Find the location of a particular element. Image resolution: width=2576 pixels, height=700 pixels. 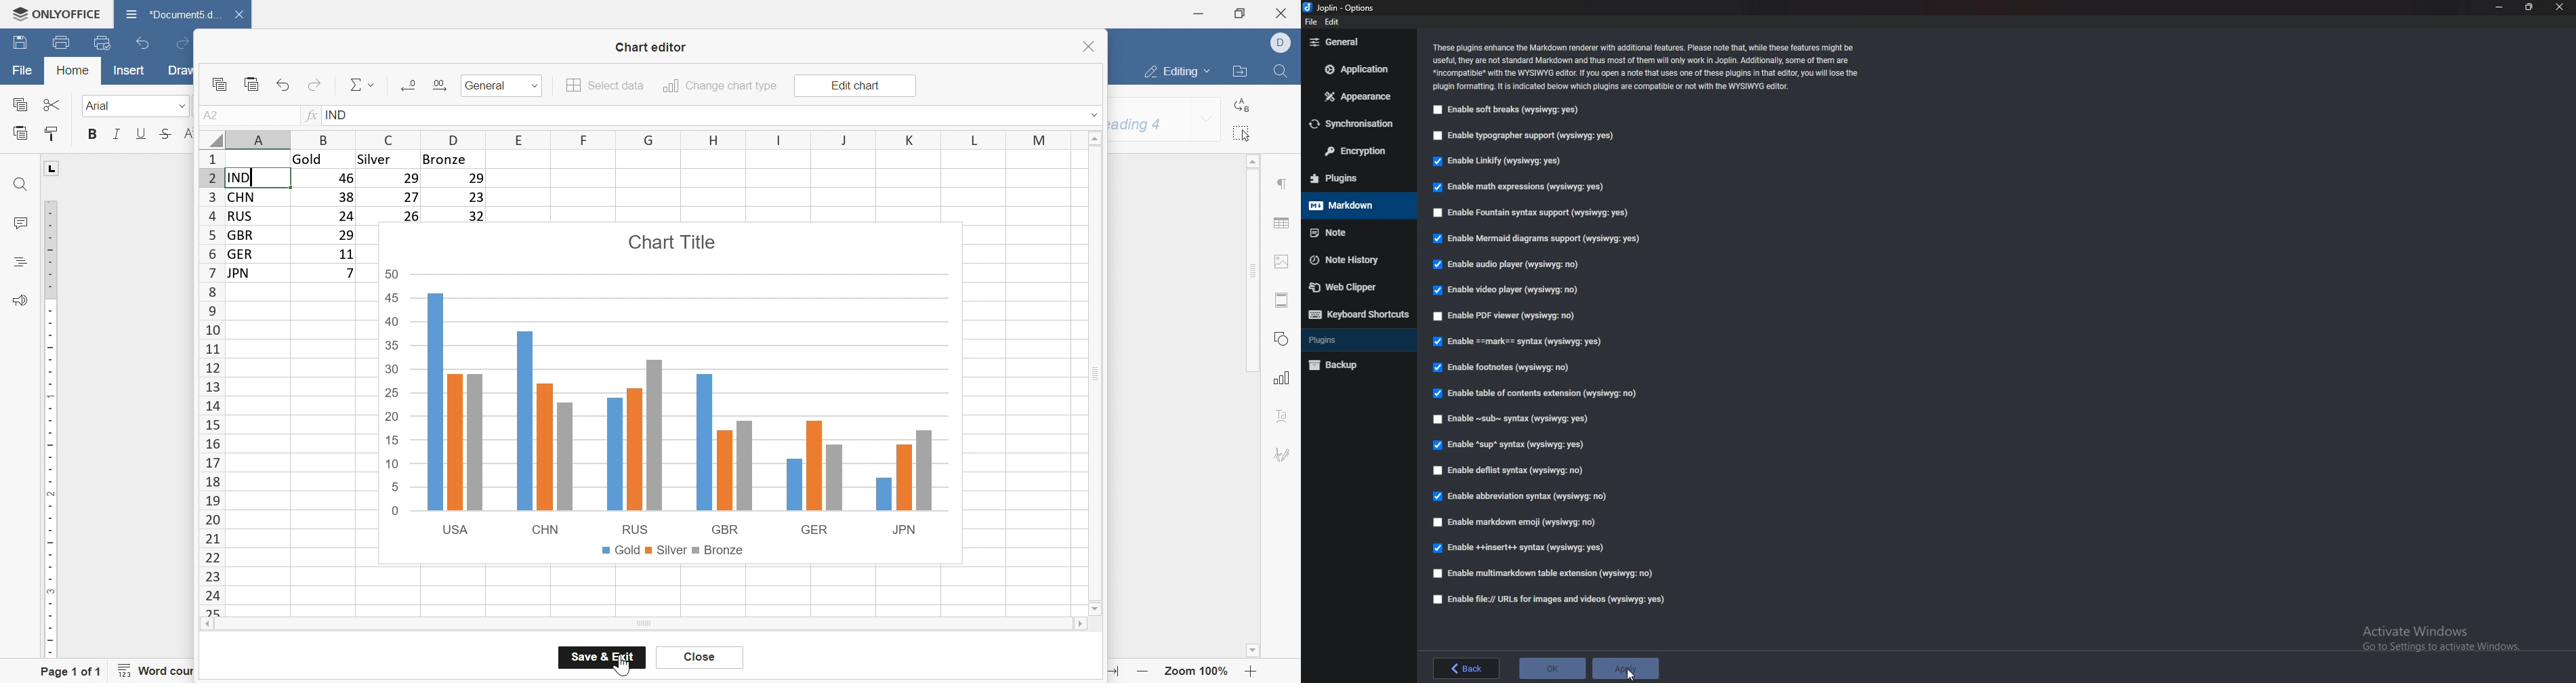

edit is located at coordinates (1333, 21).